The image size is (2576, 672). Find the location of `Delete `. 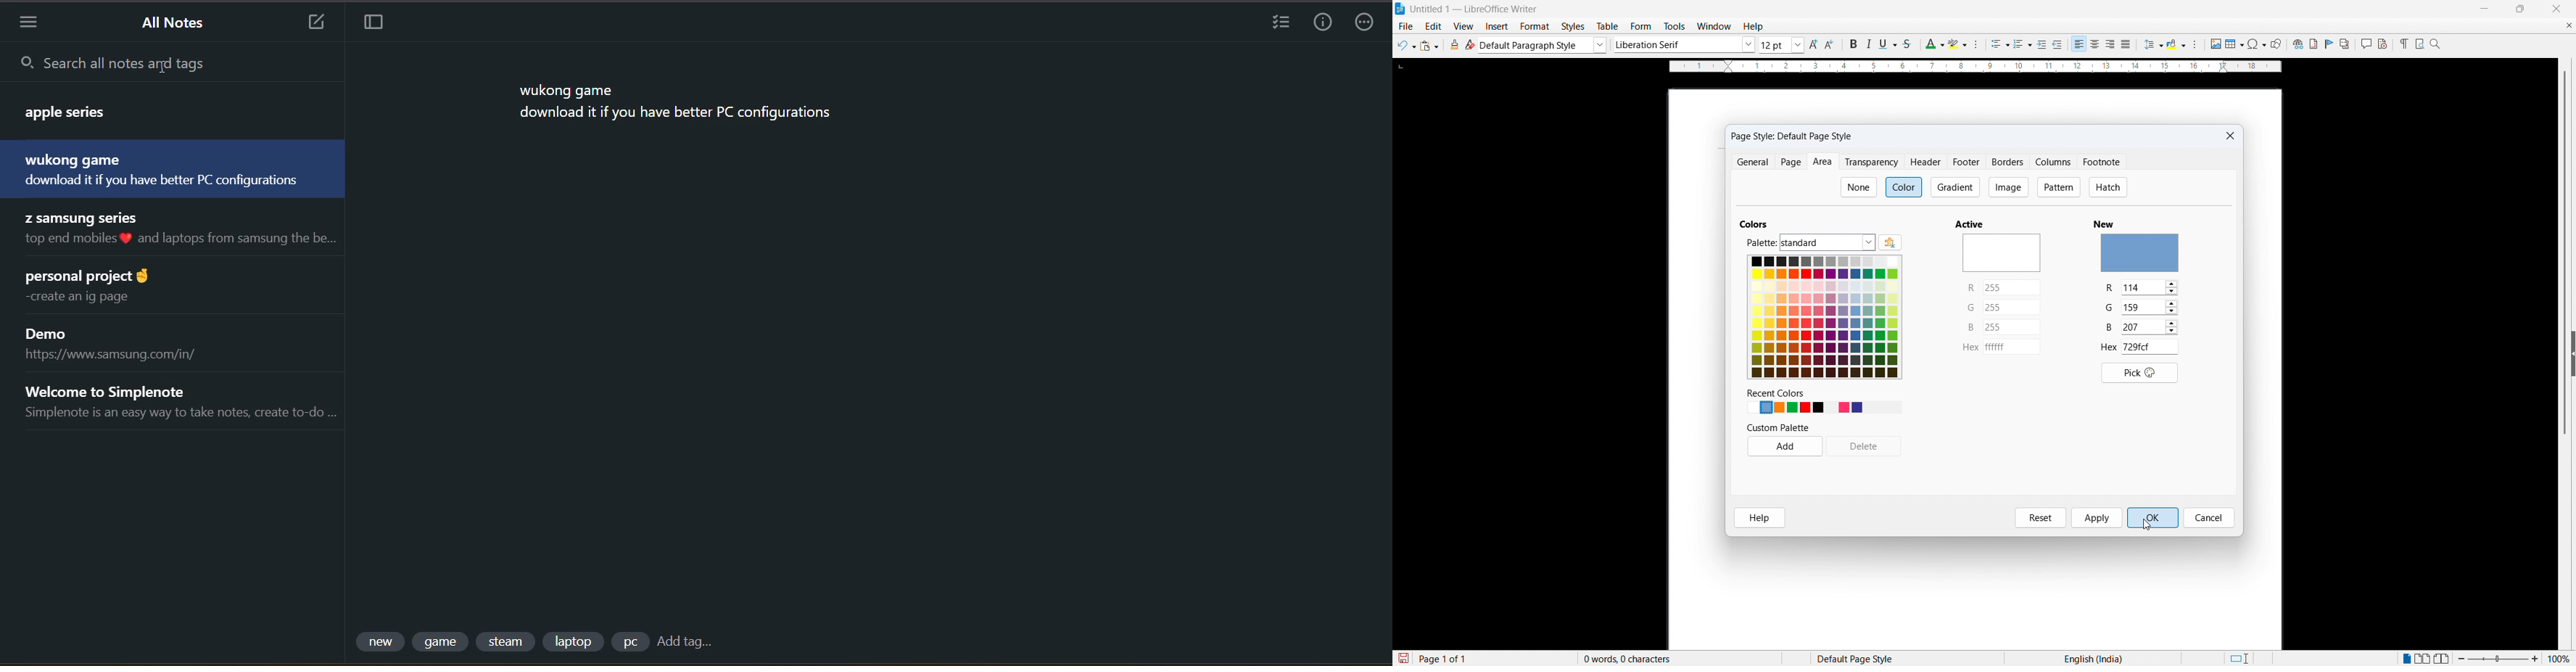

Delete  is located at coordinates (1864, 447).